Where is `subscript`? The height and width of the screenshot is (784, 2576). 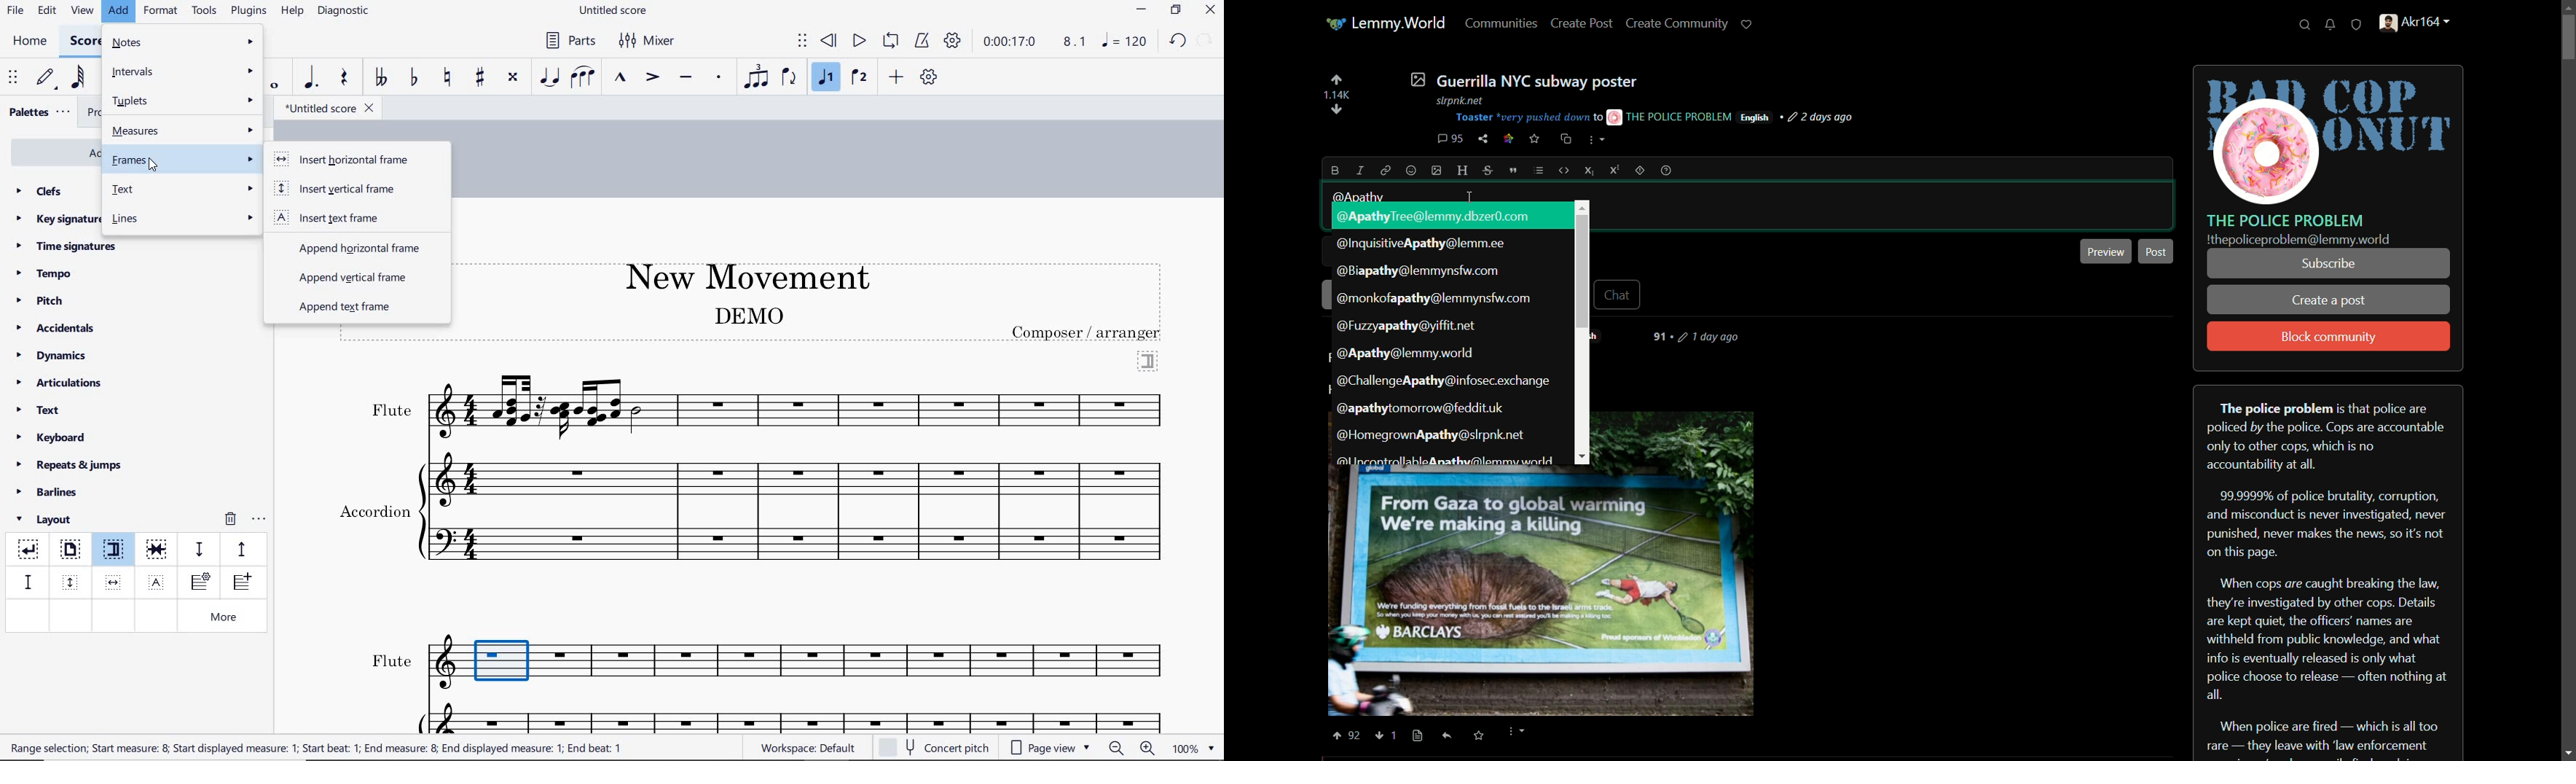 subscript is located at coordinates (1591, 171).